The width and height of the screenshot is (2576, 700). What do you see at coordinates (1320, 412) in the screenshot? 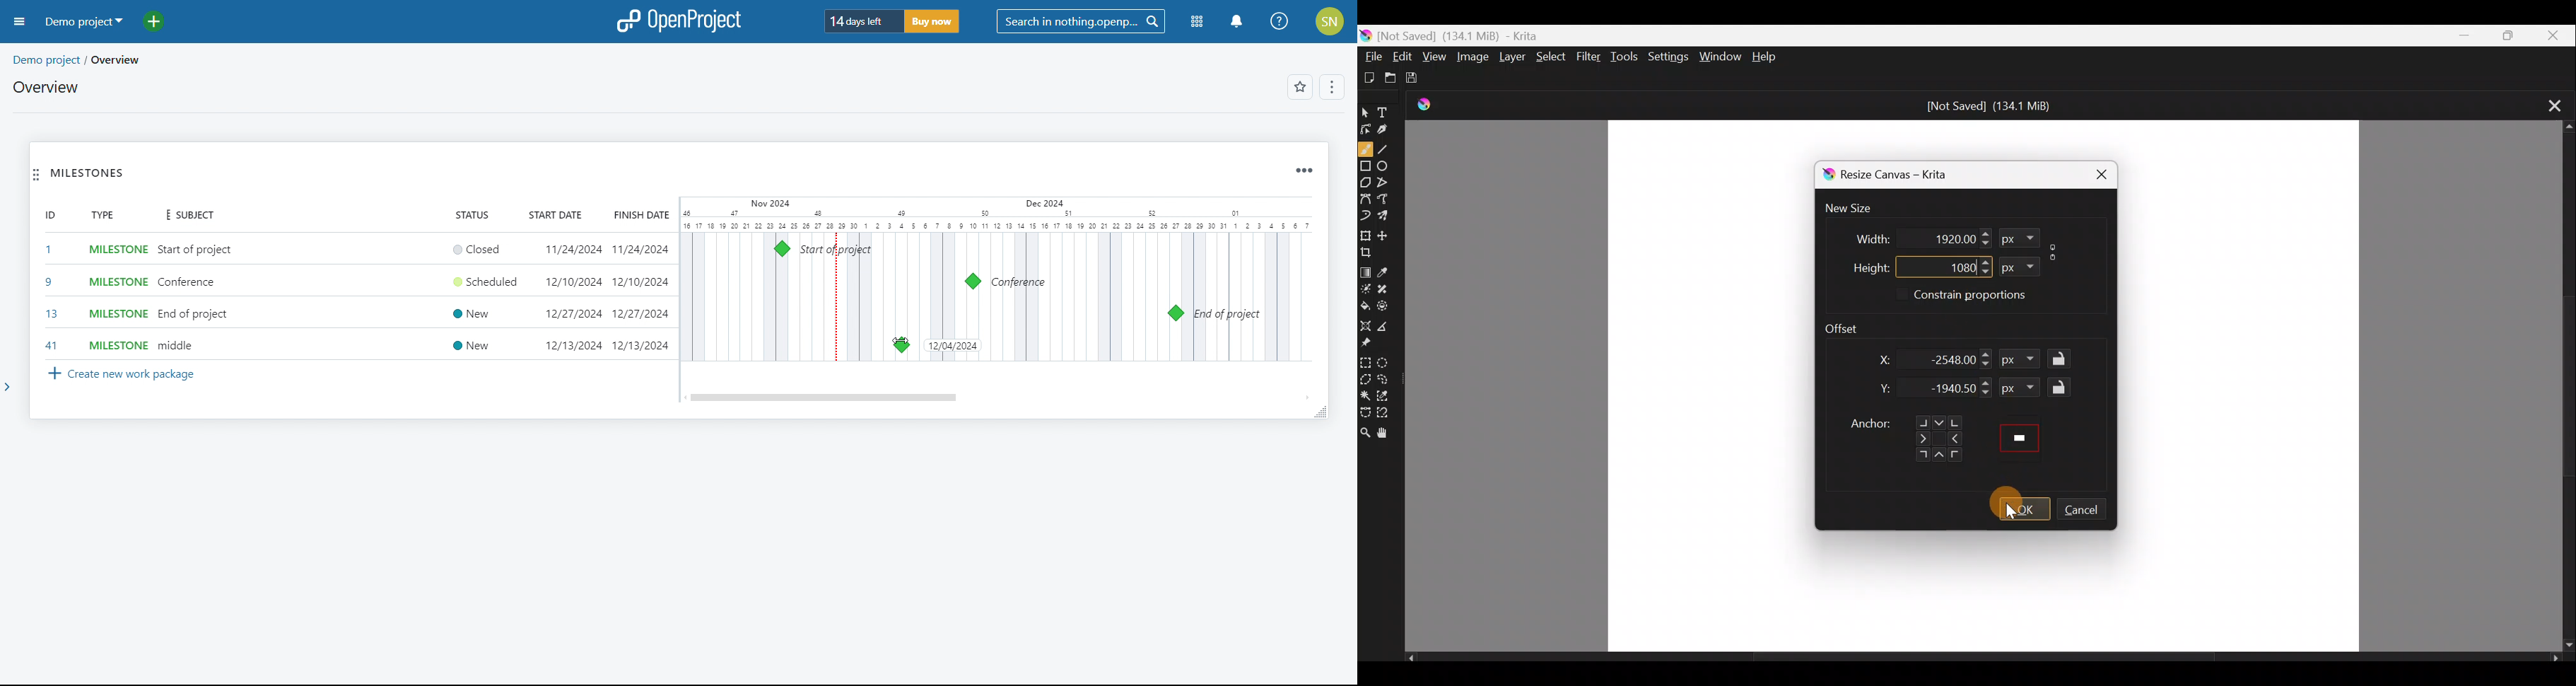
I see `resize` at bounding box center [1320, 412].